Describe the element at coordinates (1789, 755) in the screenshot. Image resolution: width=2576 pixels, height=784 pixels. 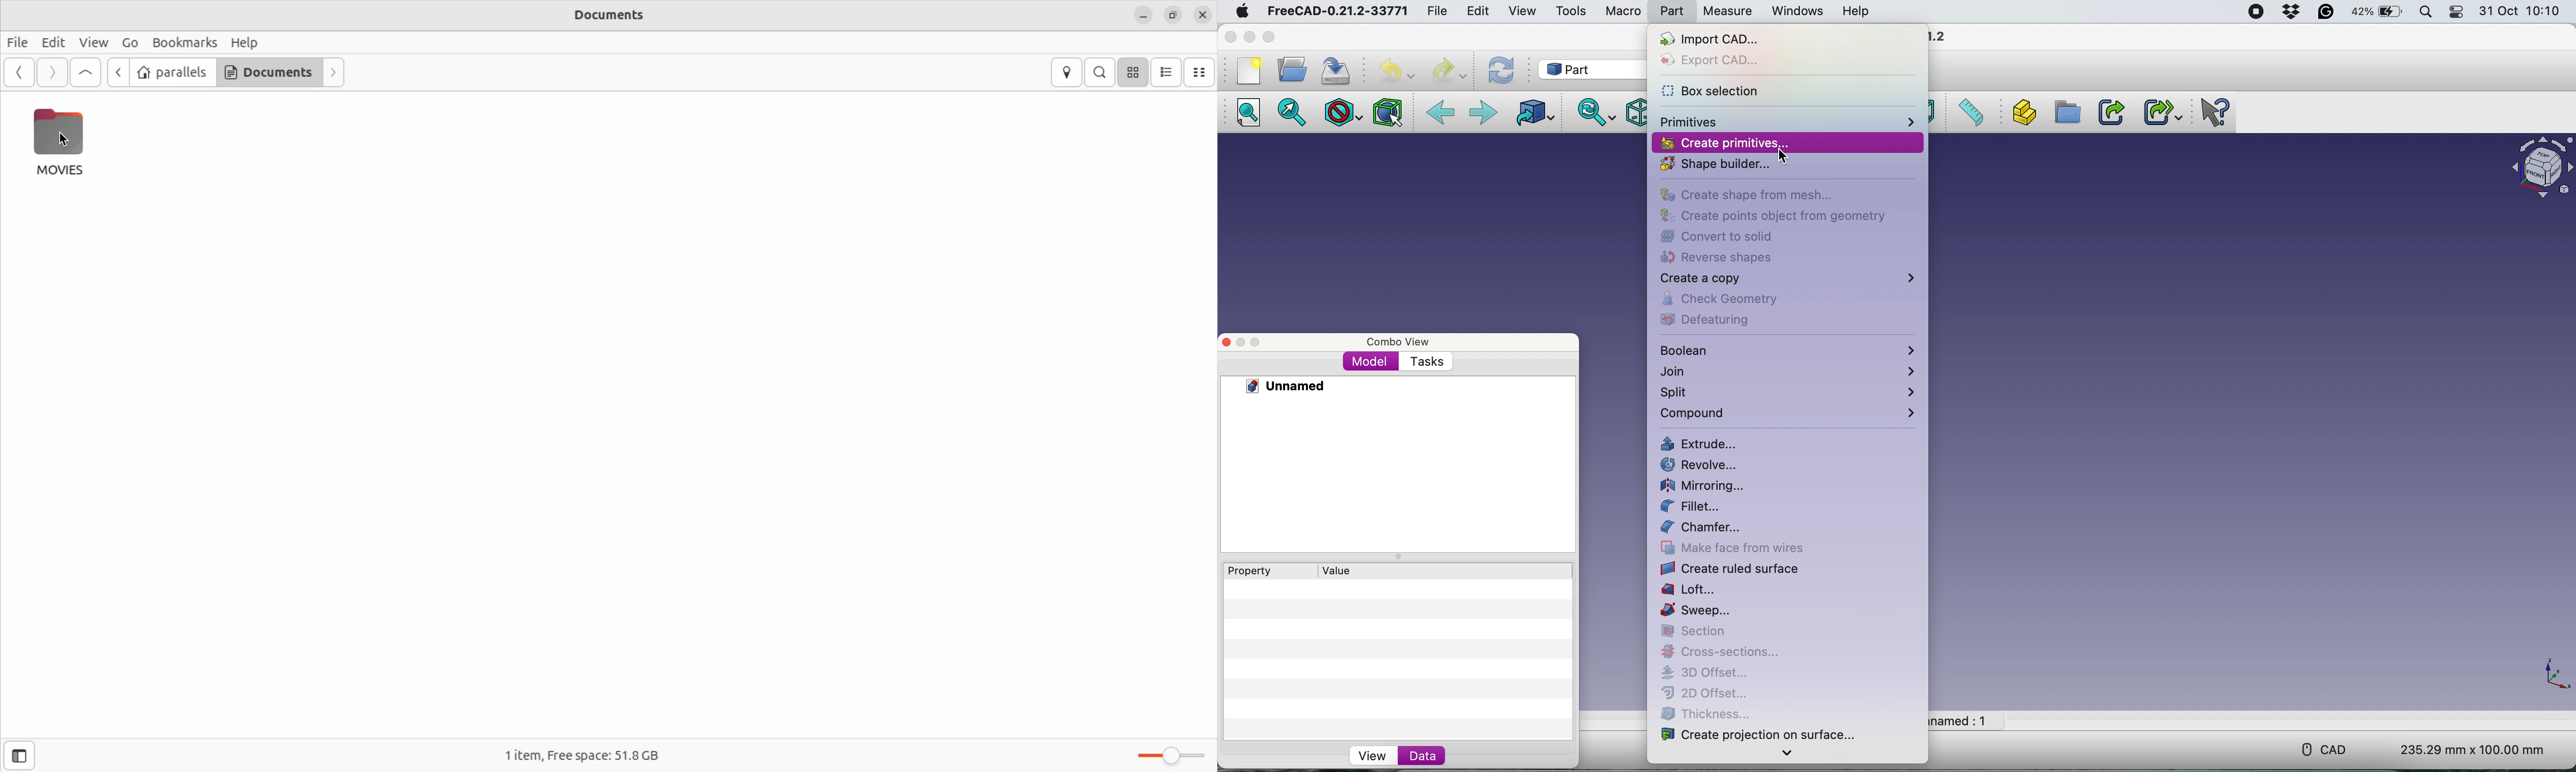
I see `more options` at that location.